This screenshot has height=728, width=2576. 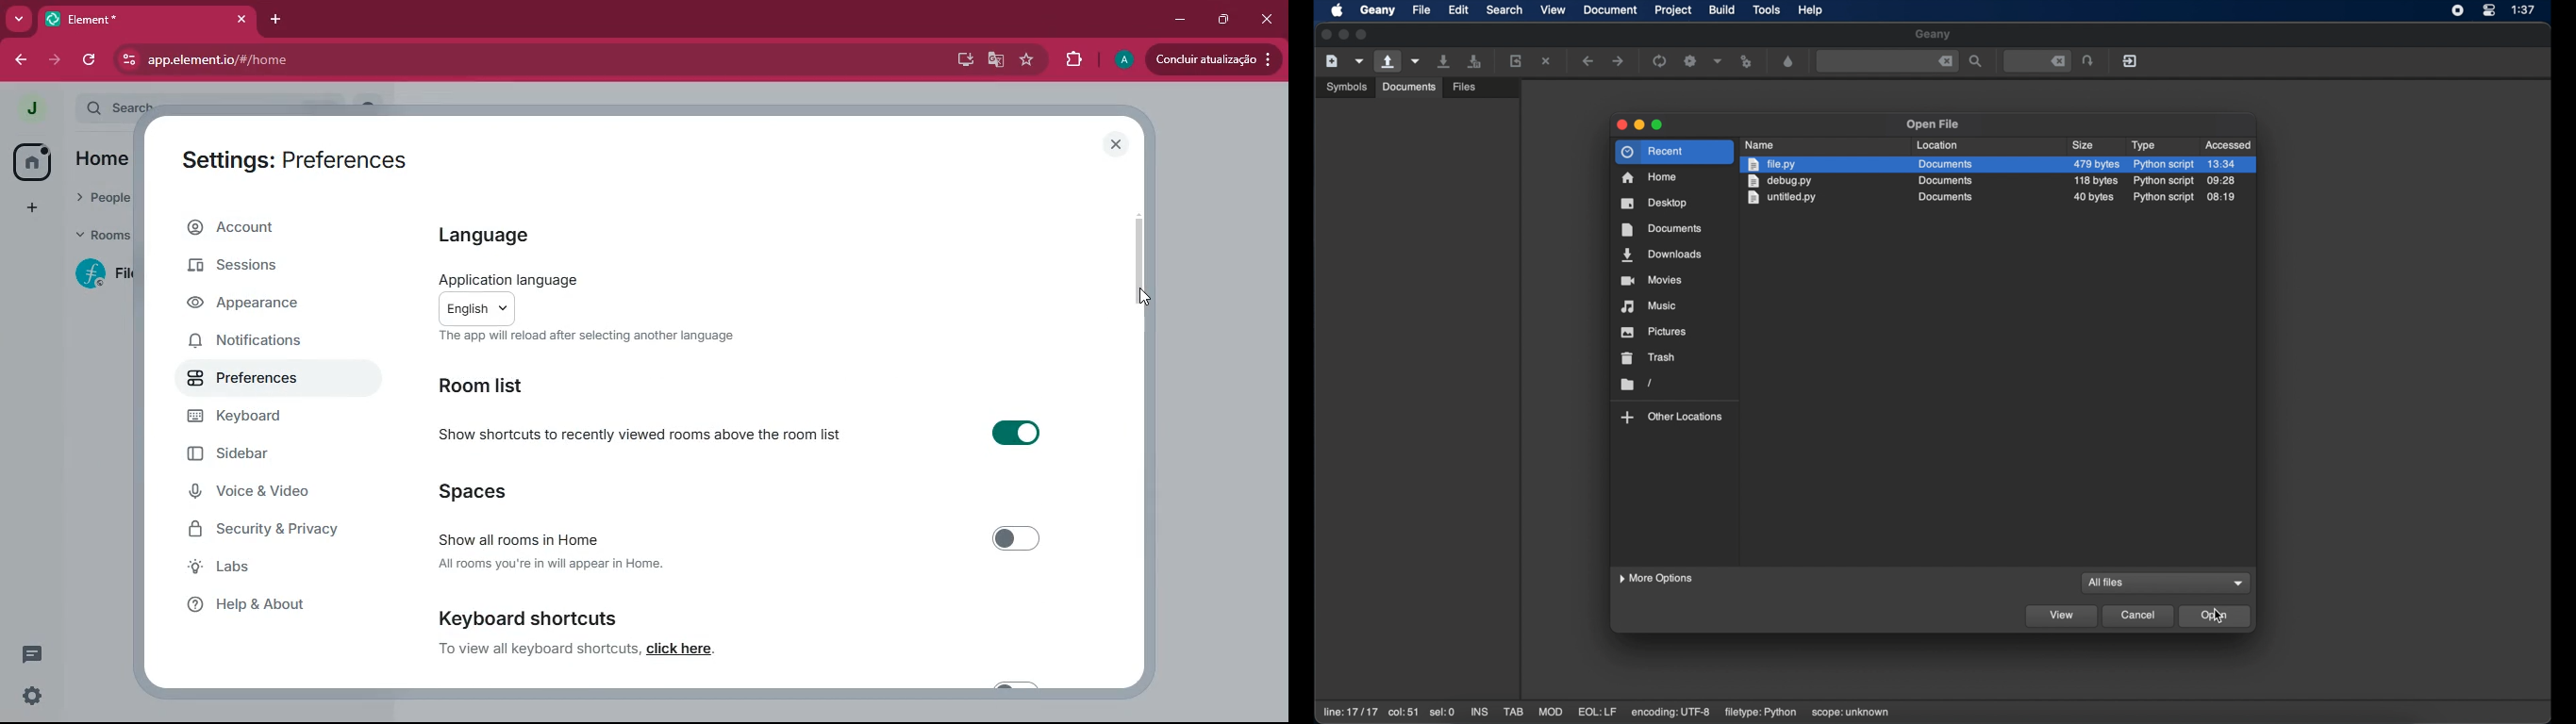 I want to click on create file from template, so click(x=1360, y=61).